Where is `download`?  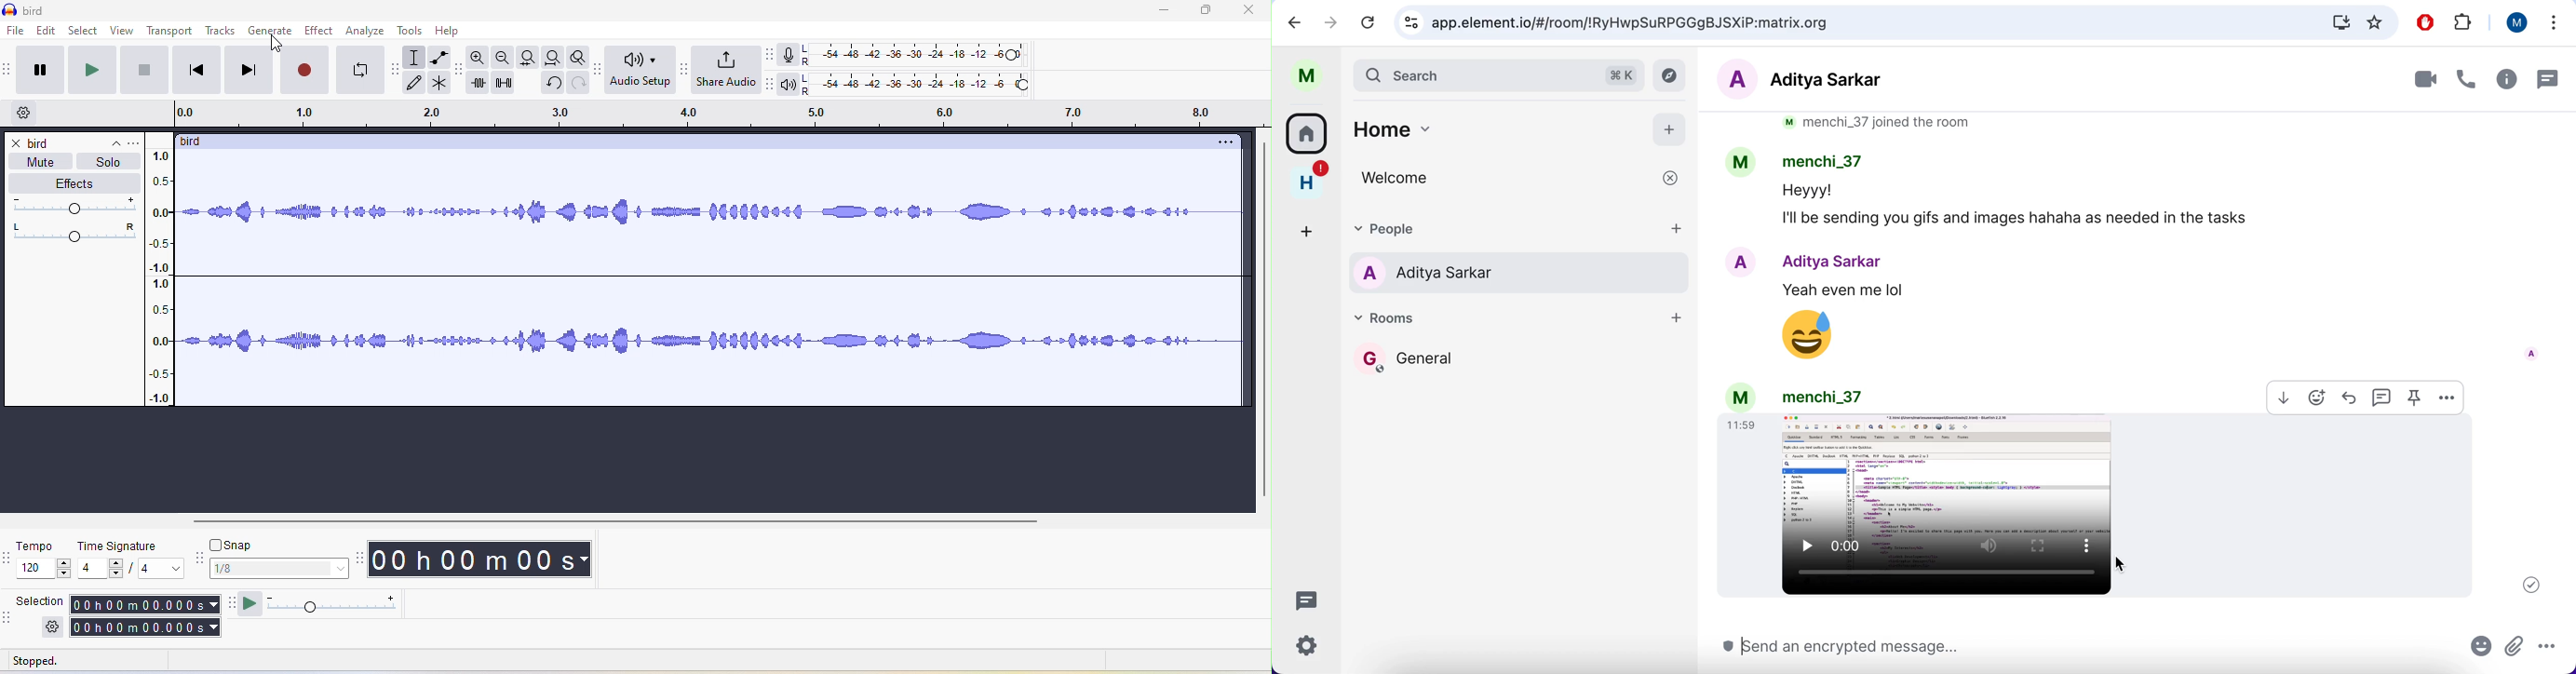
download is located at coordinates (2280, 397).